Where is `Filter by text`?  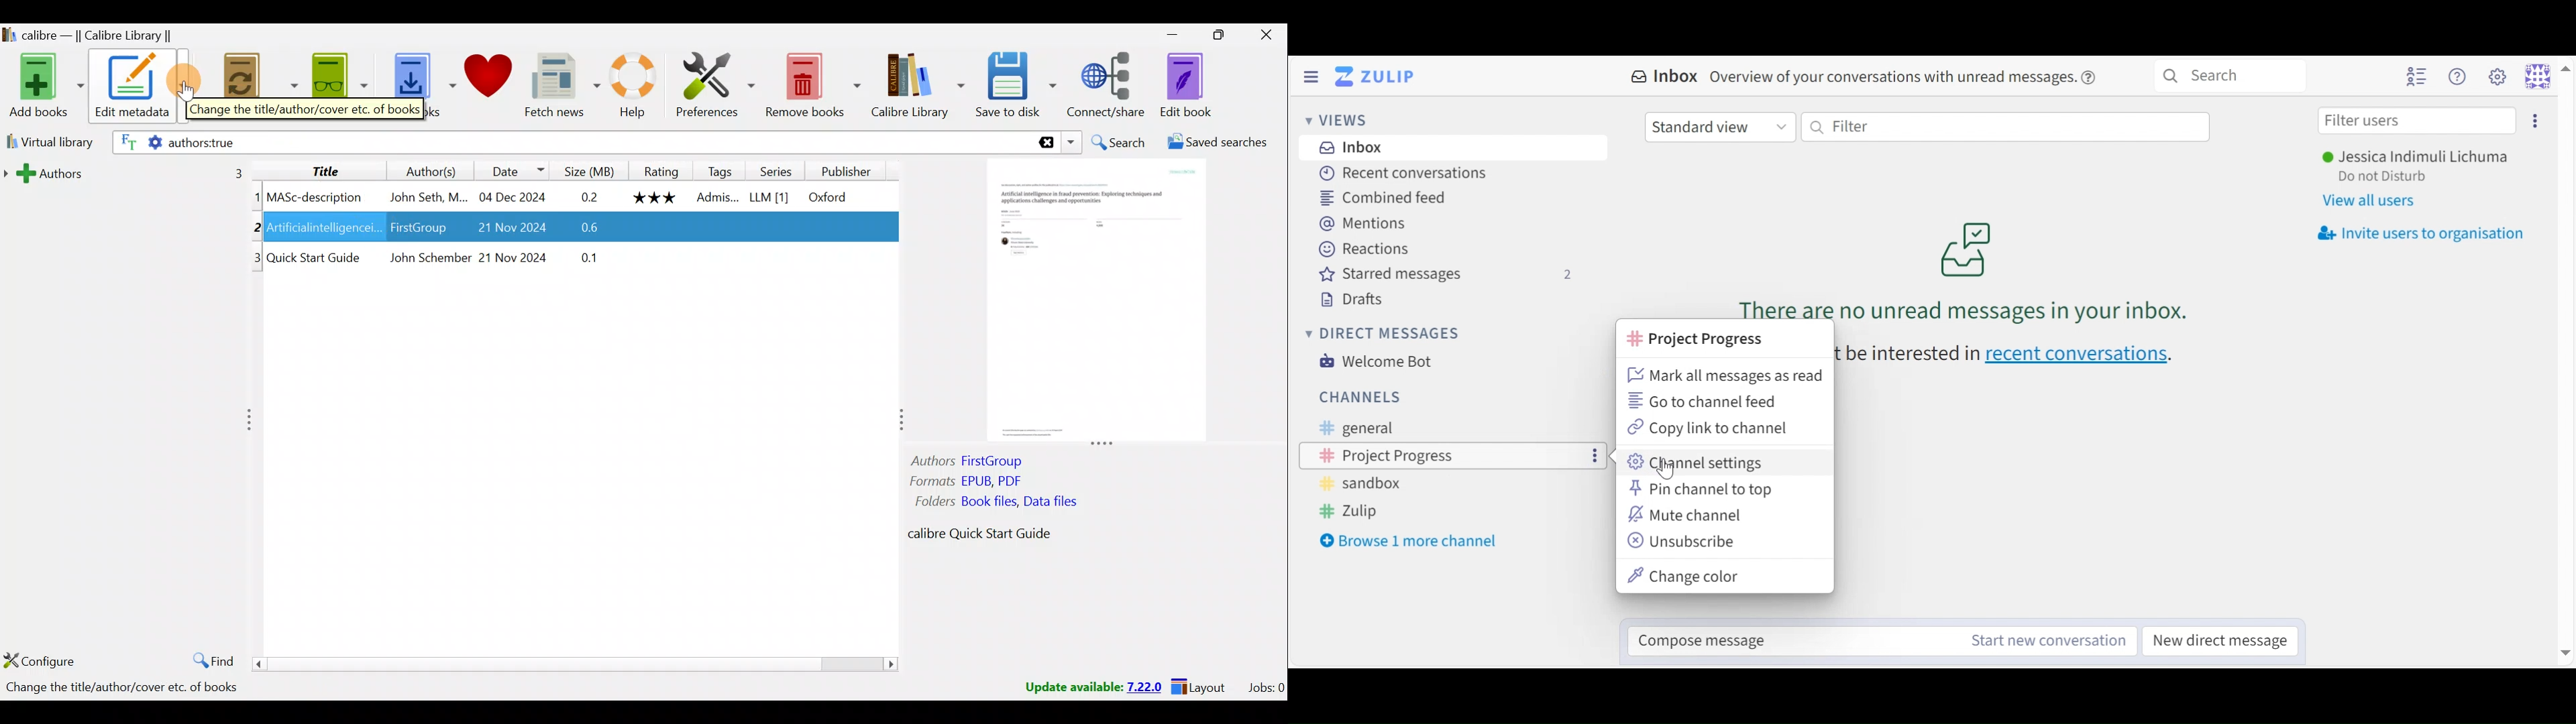 Filter by text is located at coordinates (2005, 128).